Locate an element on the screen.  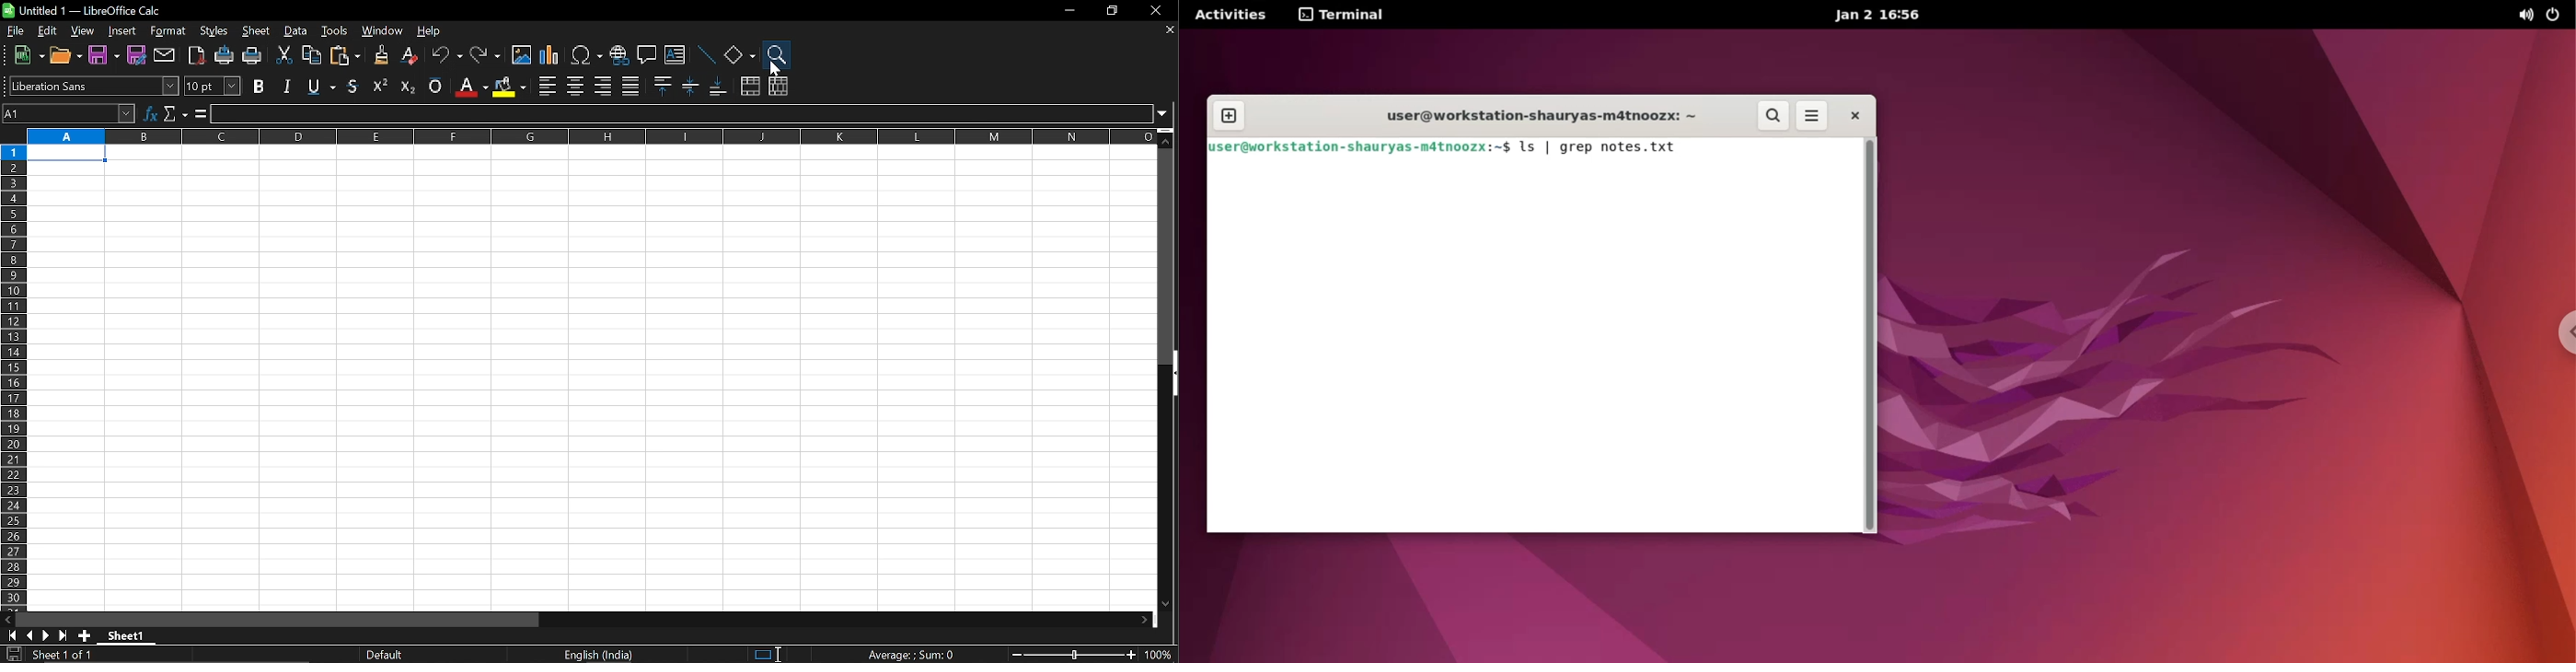
close is located at coordinates (1152, 12).